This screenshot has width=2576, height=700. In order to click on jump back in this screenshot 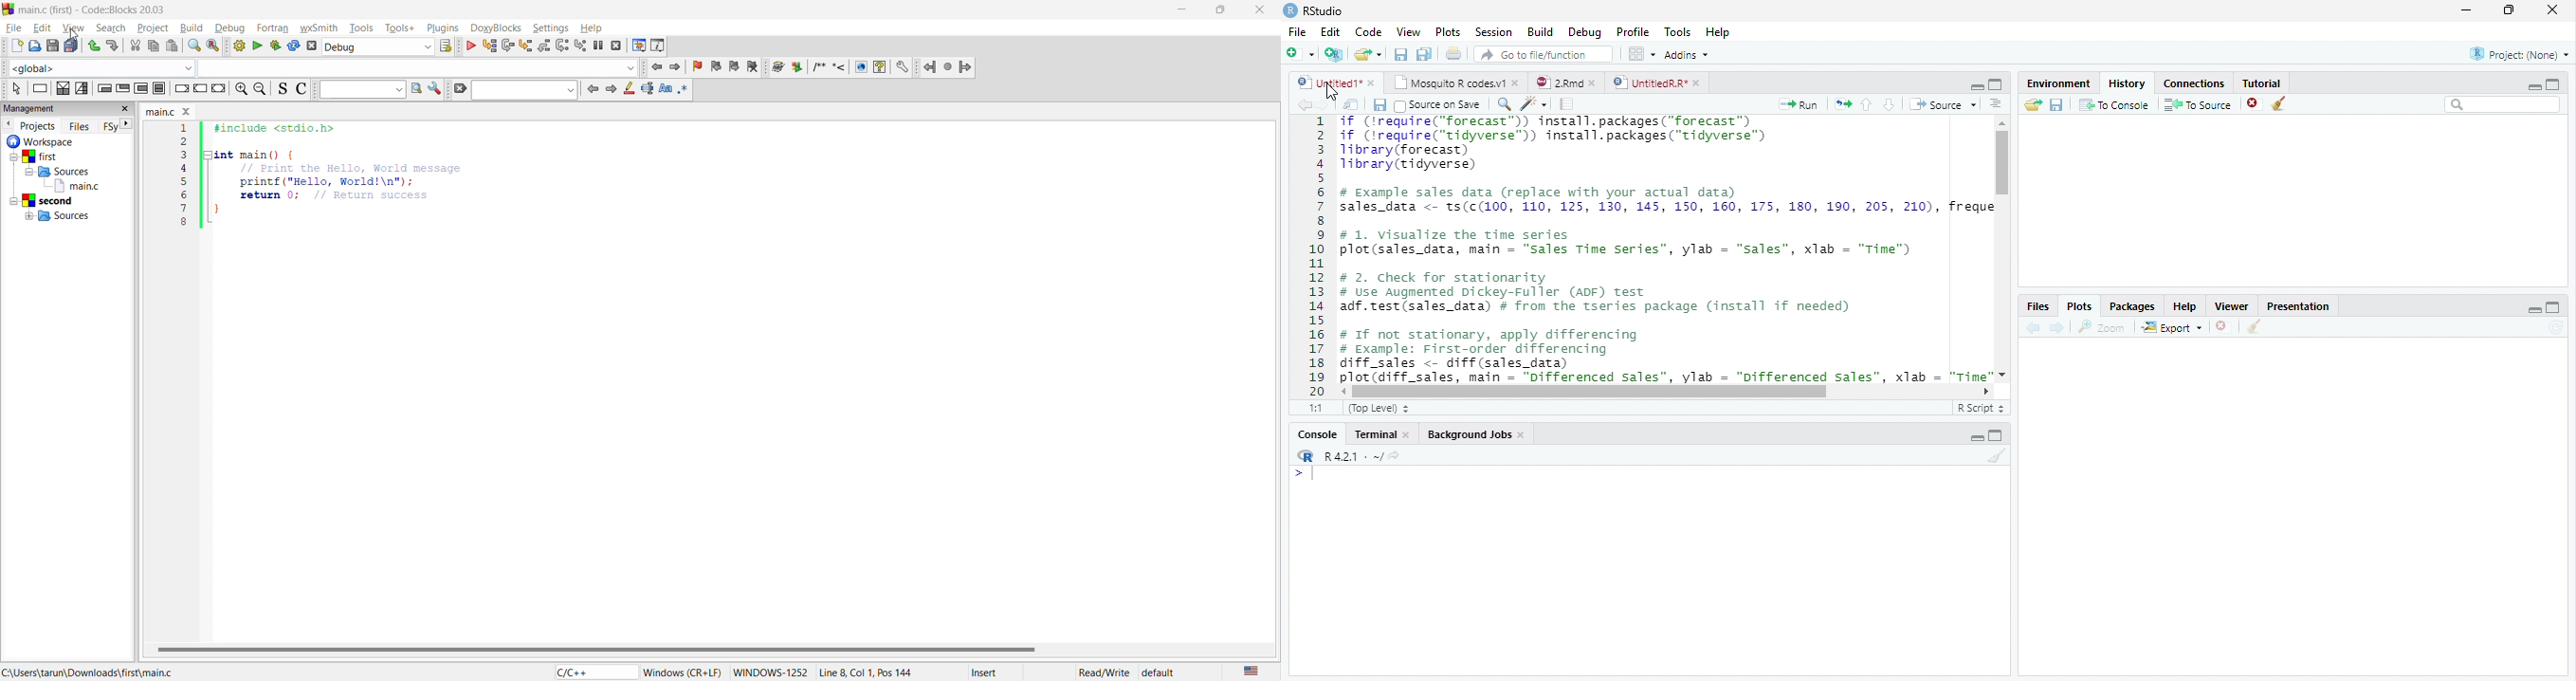, I will do `click(930, 65)`.